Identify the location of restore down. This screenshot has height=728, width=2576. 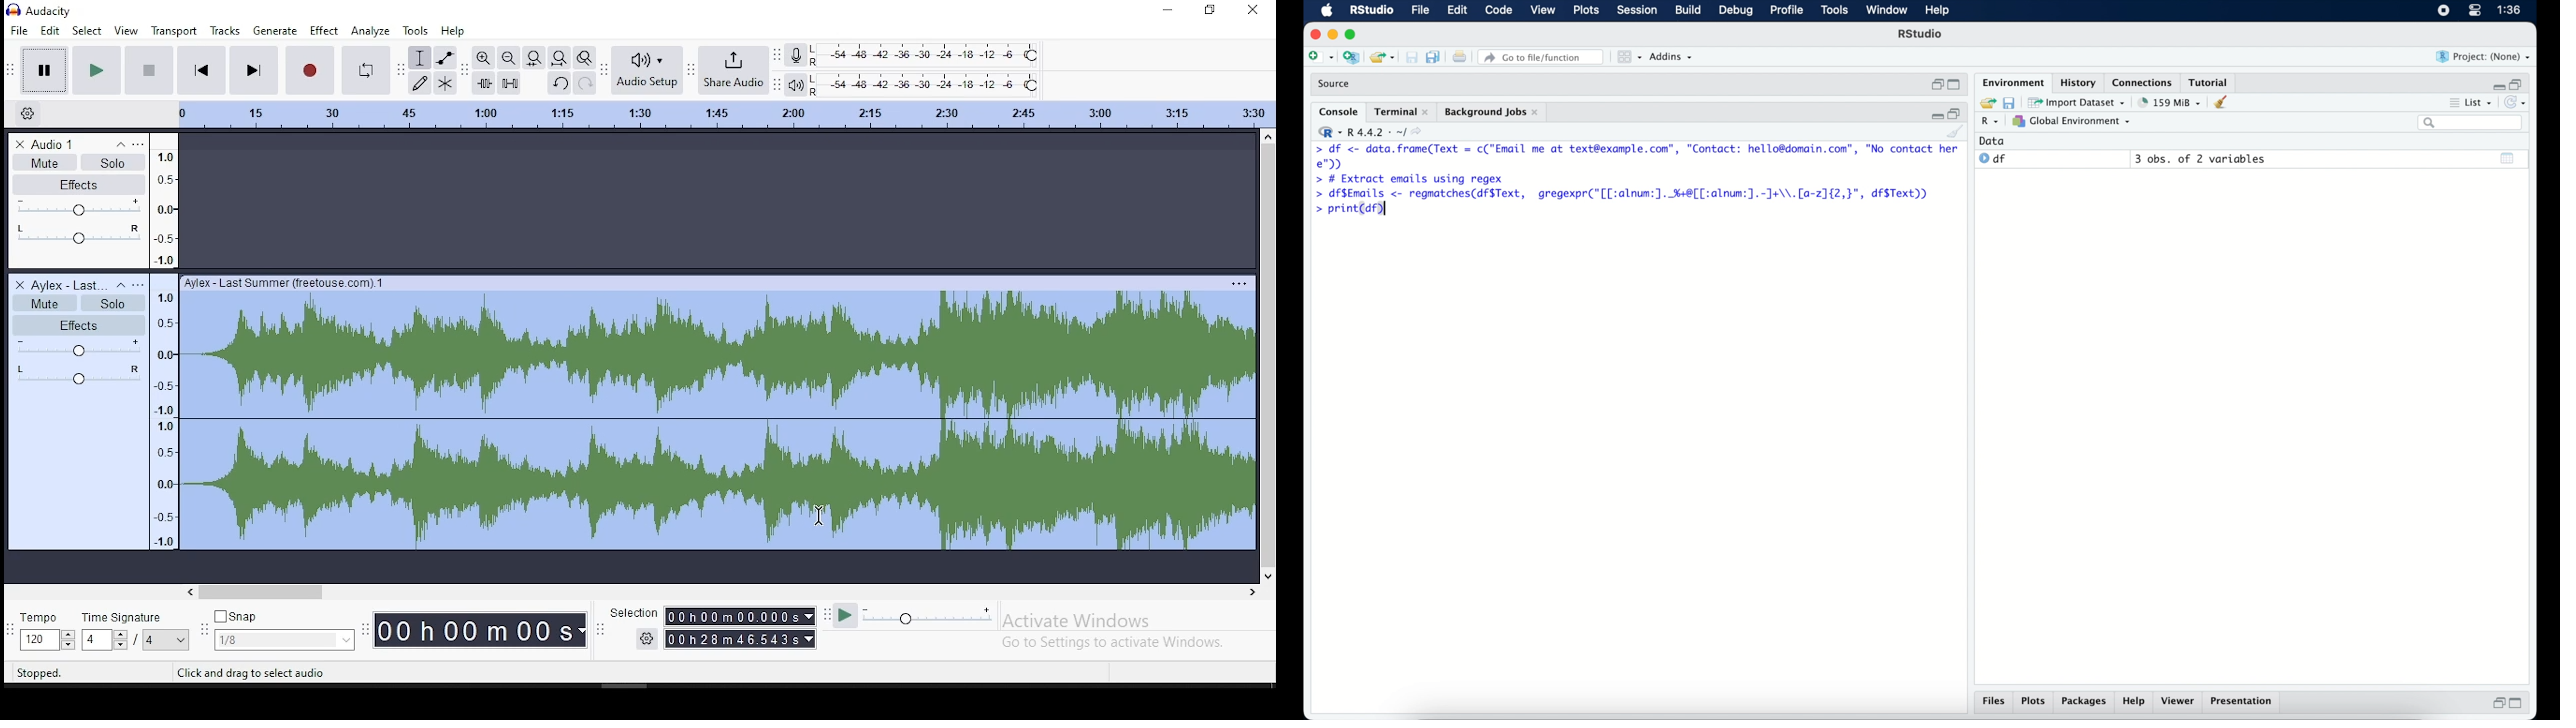
(1935, 85).